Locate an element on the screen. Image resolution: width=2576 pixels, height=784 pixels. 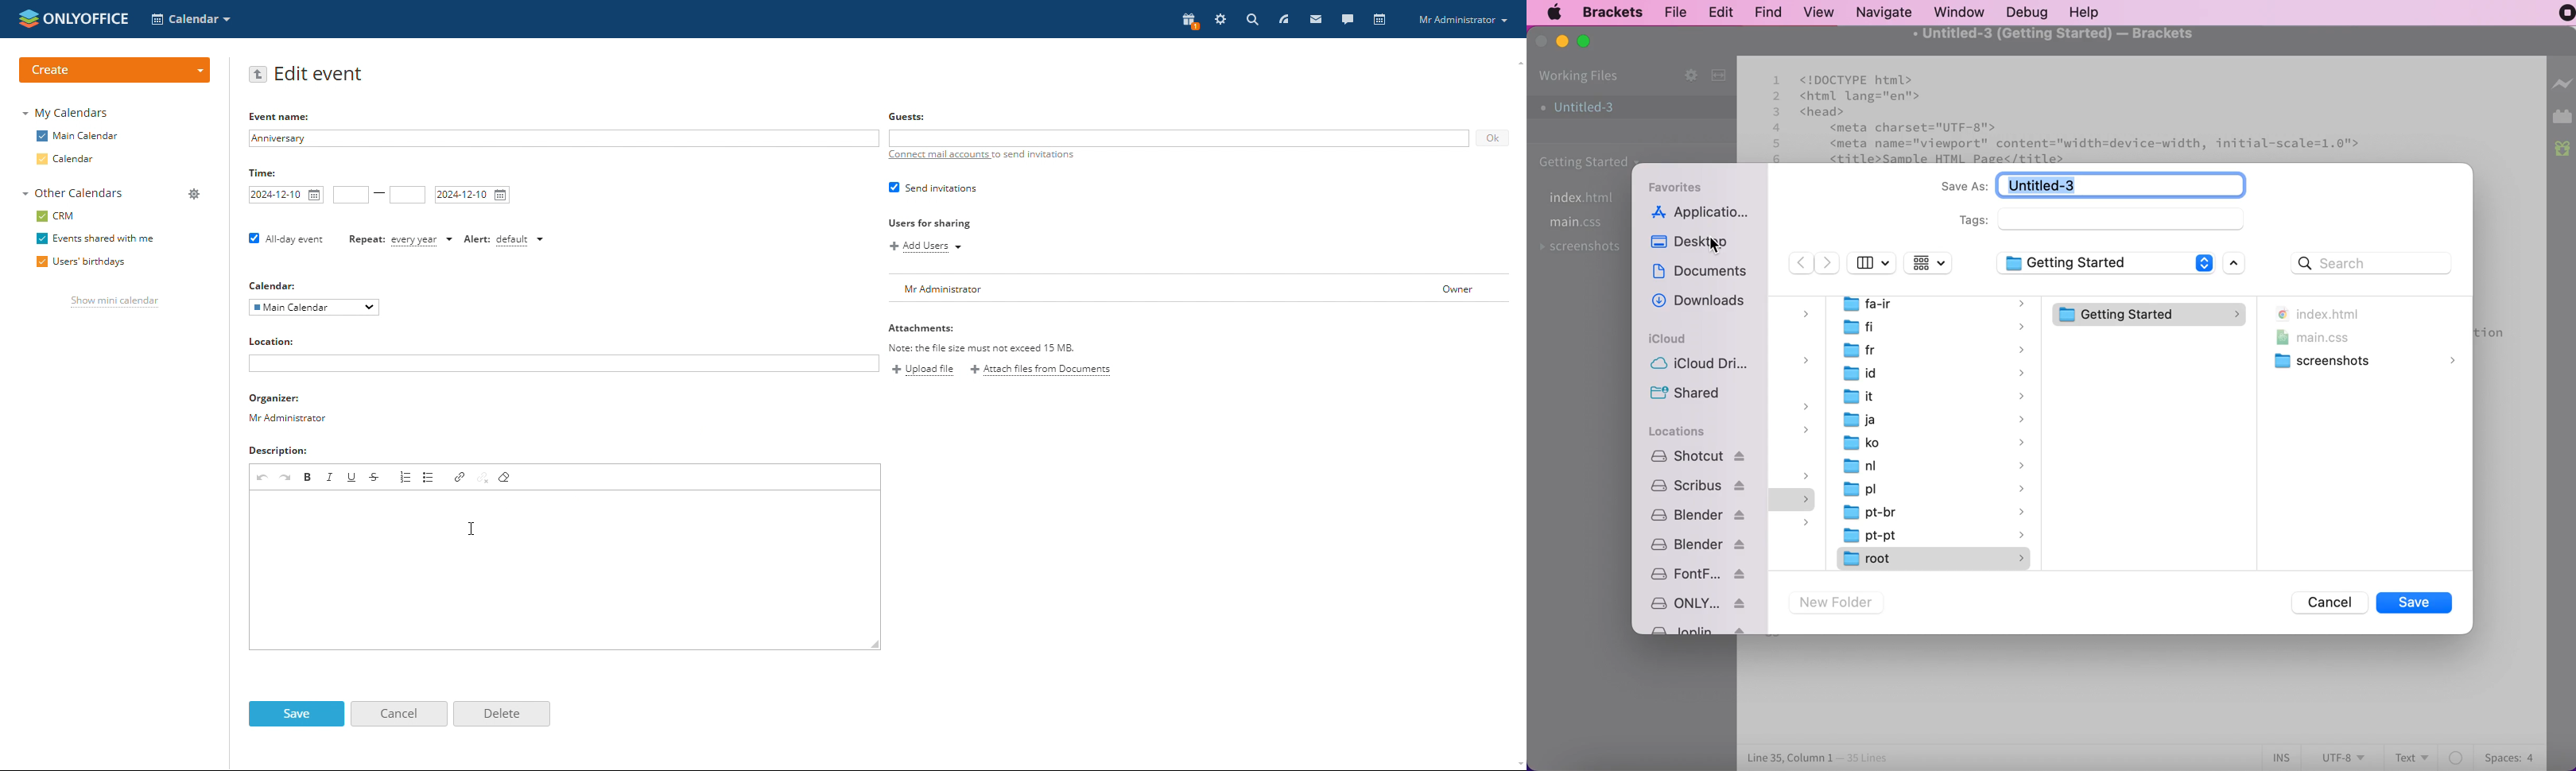
main.css is located at coordinates (2314, 337).